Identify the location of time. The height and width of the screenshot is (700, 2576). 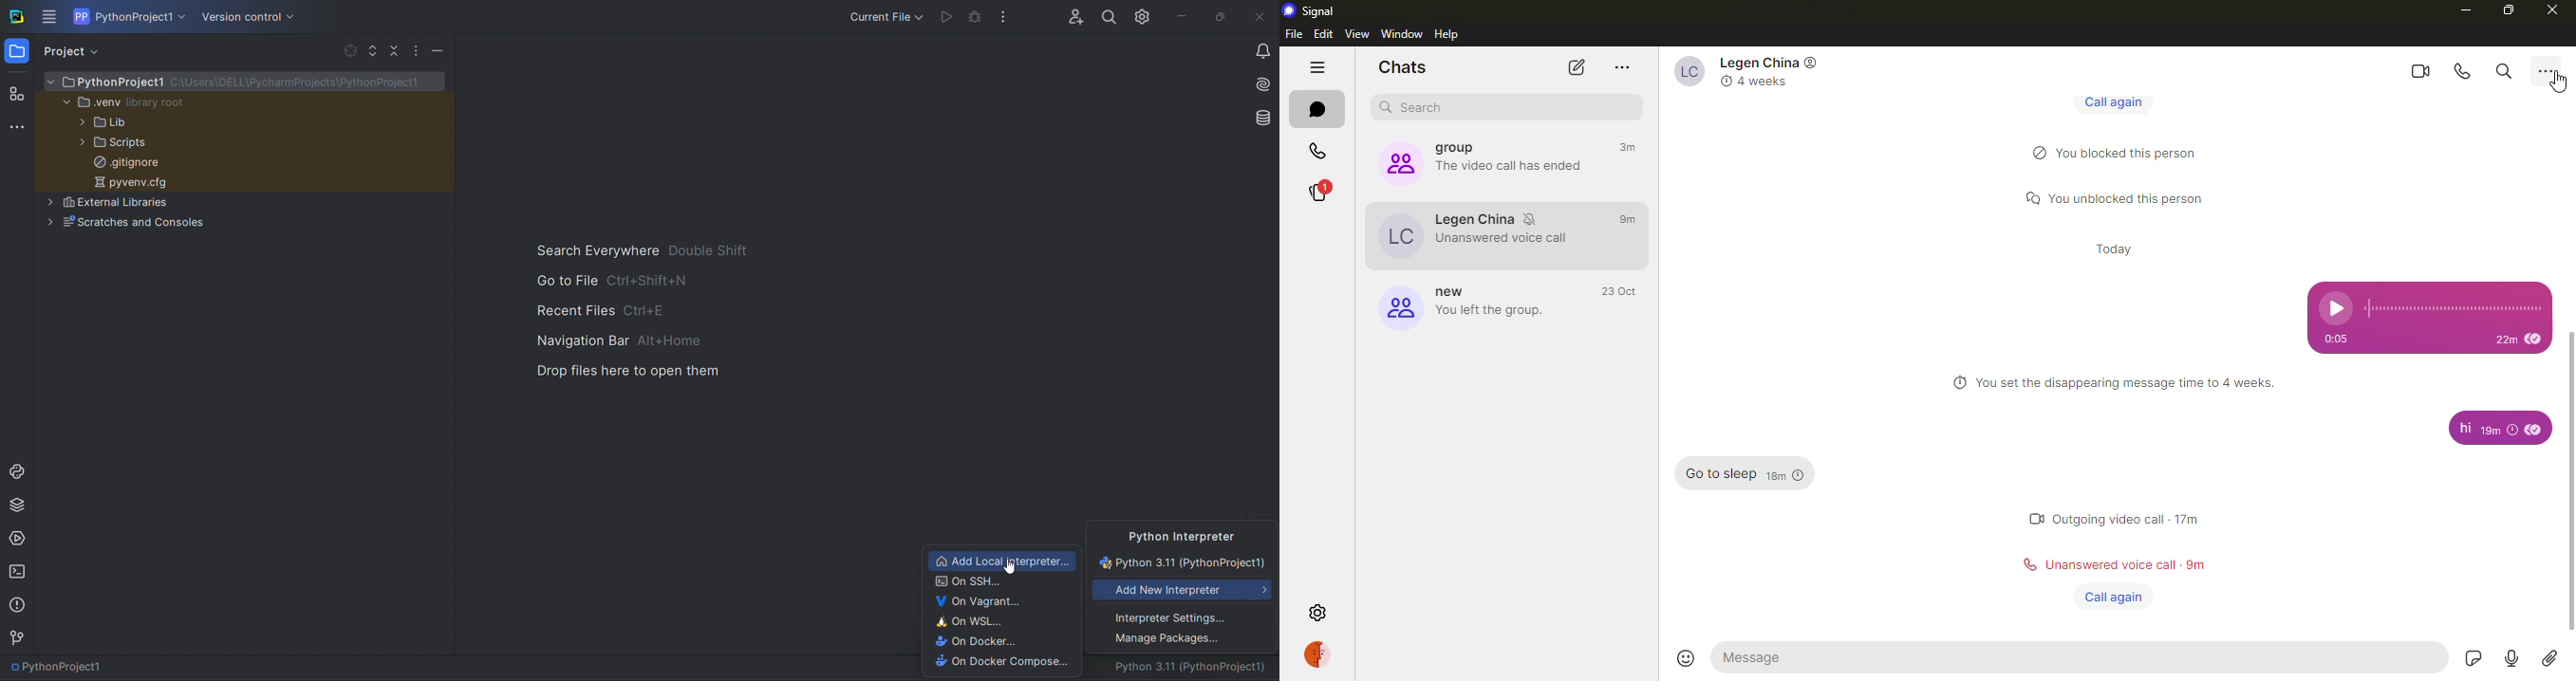
(1615, 285).